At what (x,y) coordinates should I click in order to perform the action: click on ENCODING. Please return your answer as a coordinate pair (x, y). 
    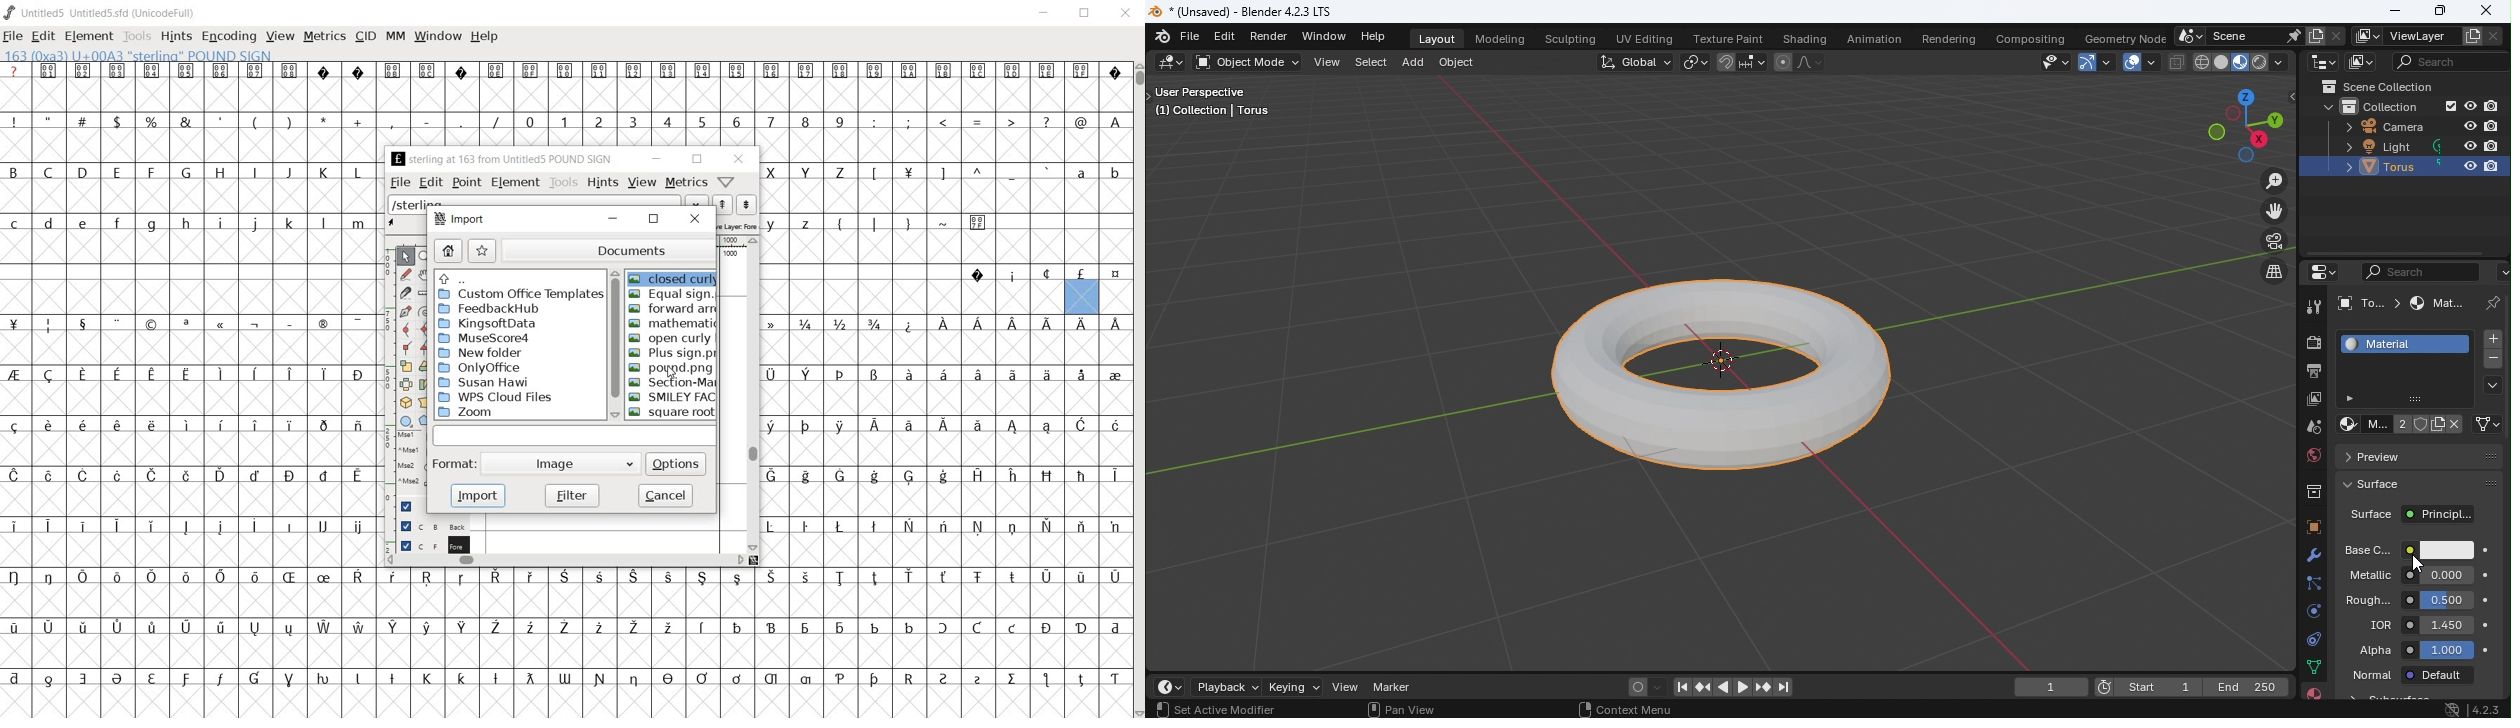
    Looking at the image, I should click on (228, 37).